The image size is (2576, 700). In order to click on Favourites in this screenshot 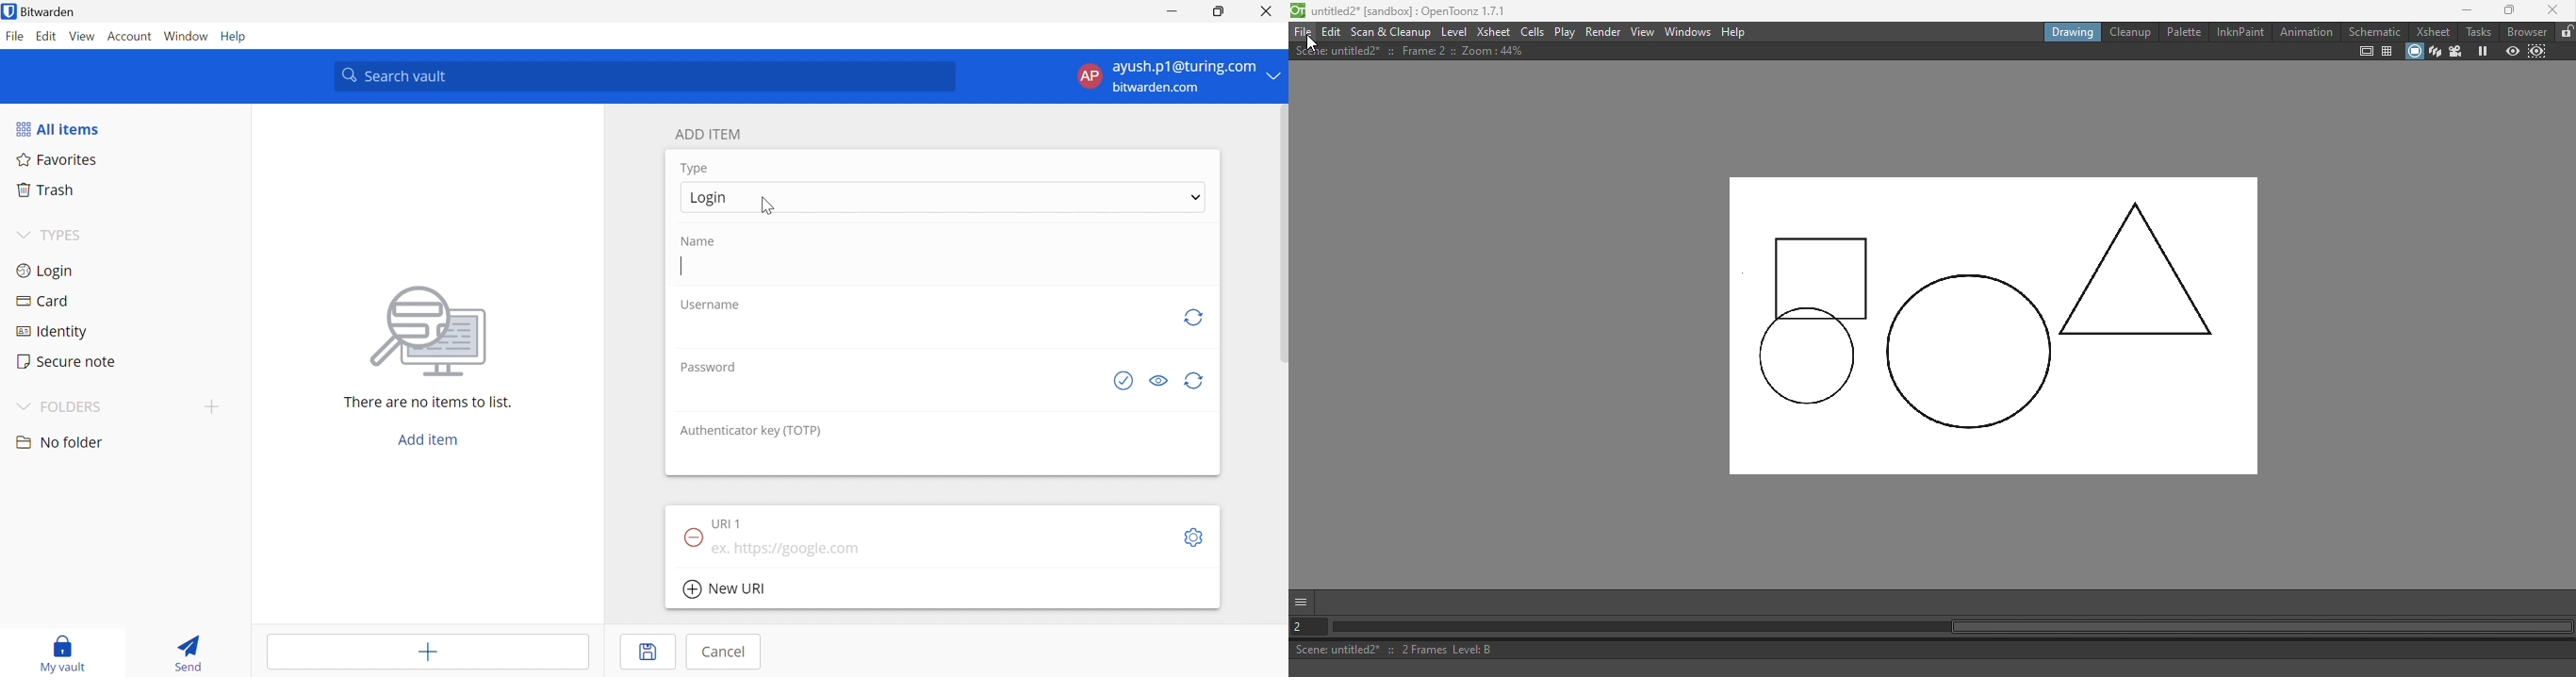, I will do `click(59, 161)`.